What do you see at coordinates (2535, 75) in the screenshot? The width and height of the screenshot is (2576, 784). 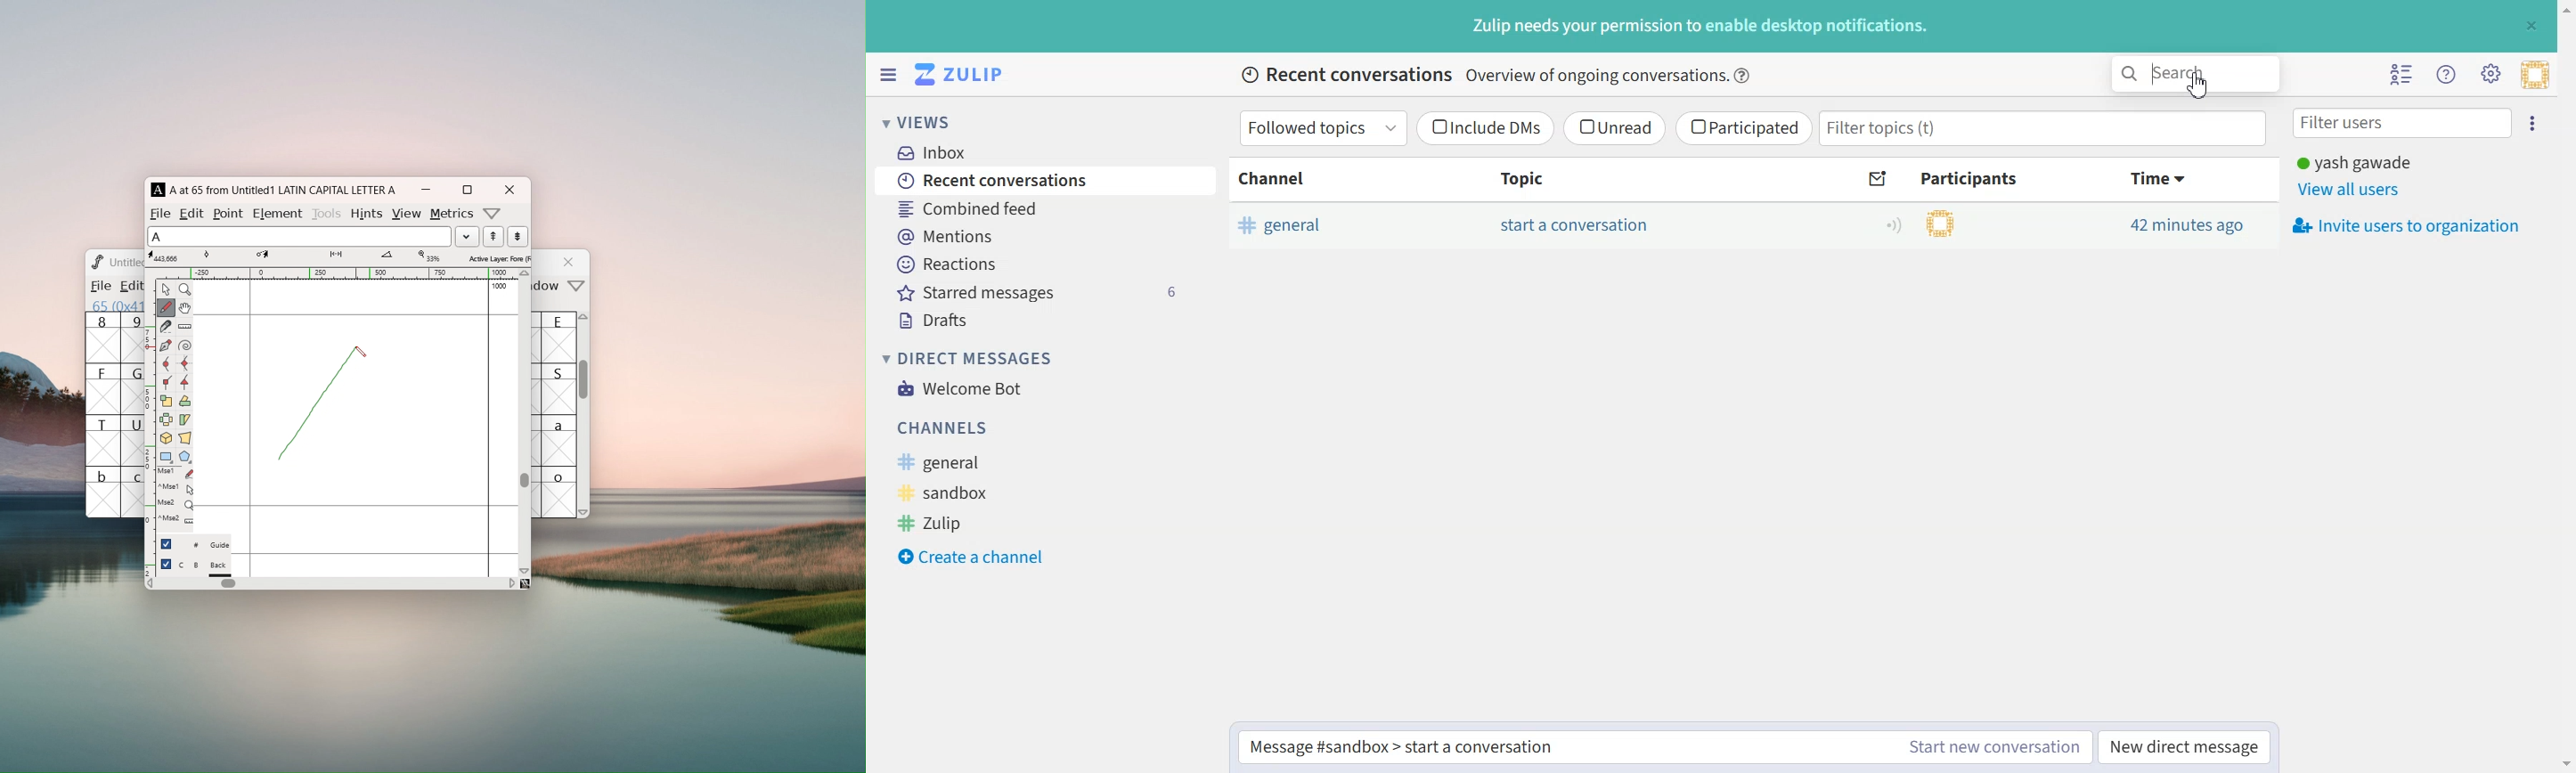 I see `Personal Menu` at bounding box center [2535, 75].